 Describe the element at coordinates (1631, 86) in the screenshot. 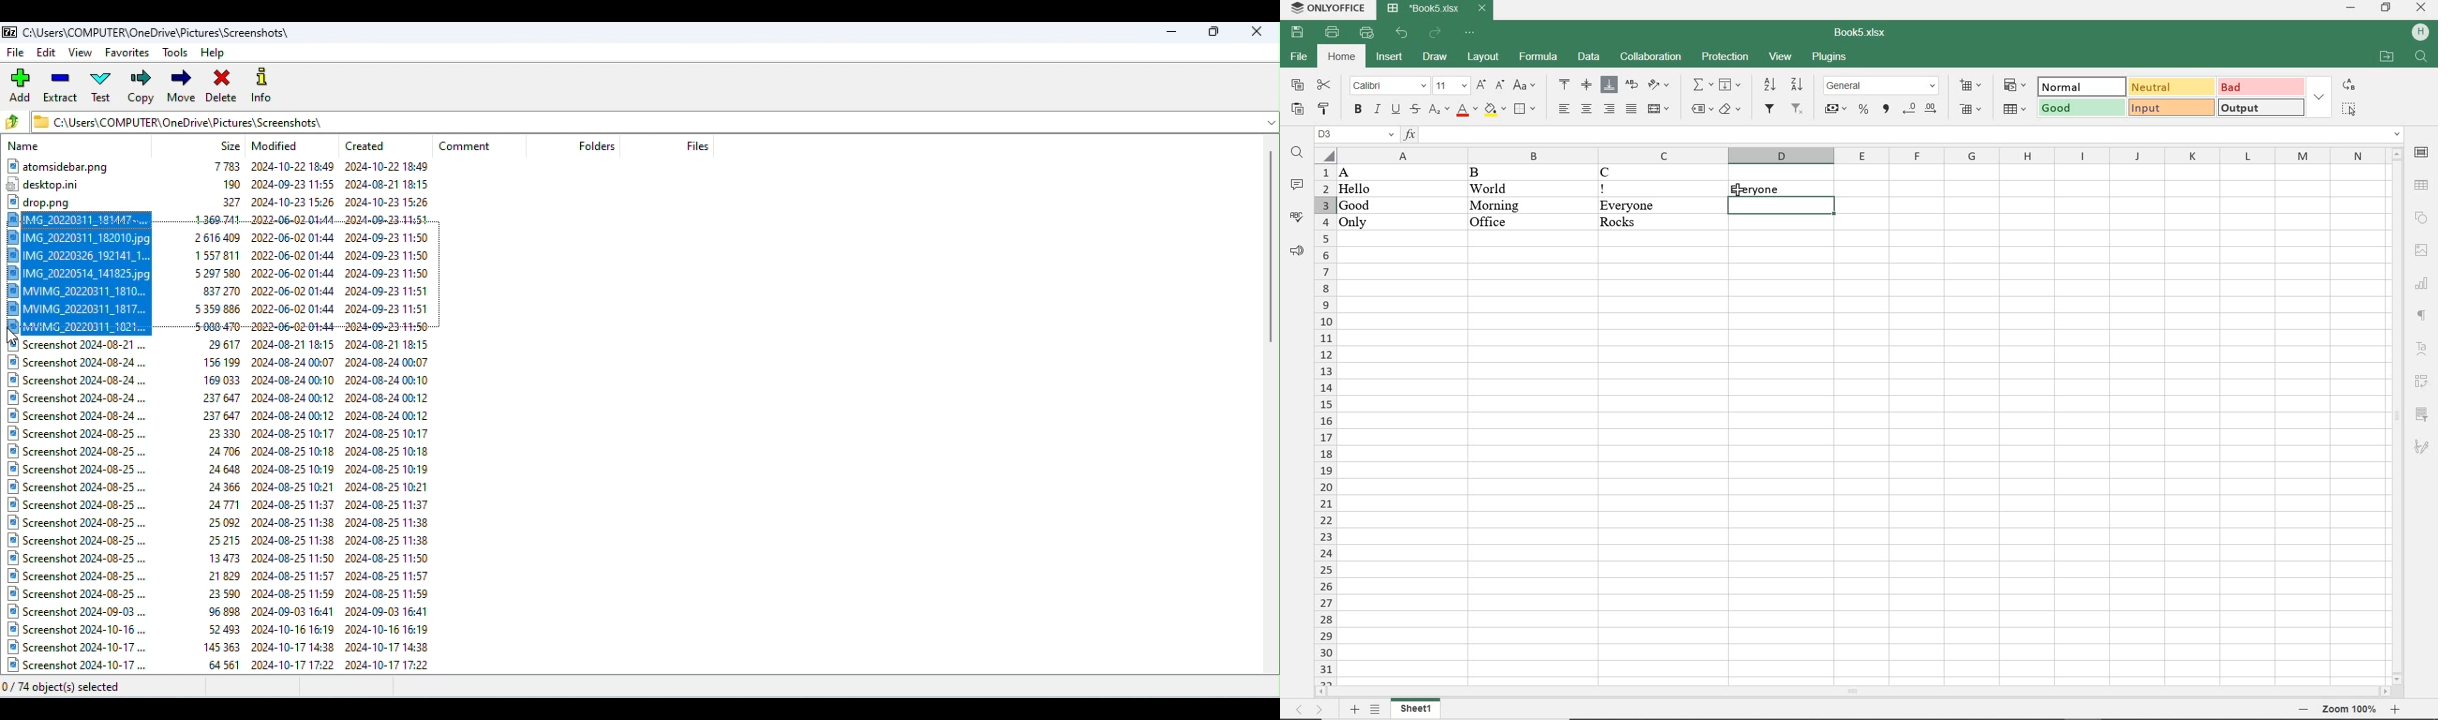

I see `wrap text` at that location.